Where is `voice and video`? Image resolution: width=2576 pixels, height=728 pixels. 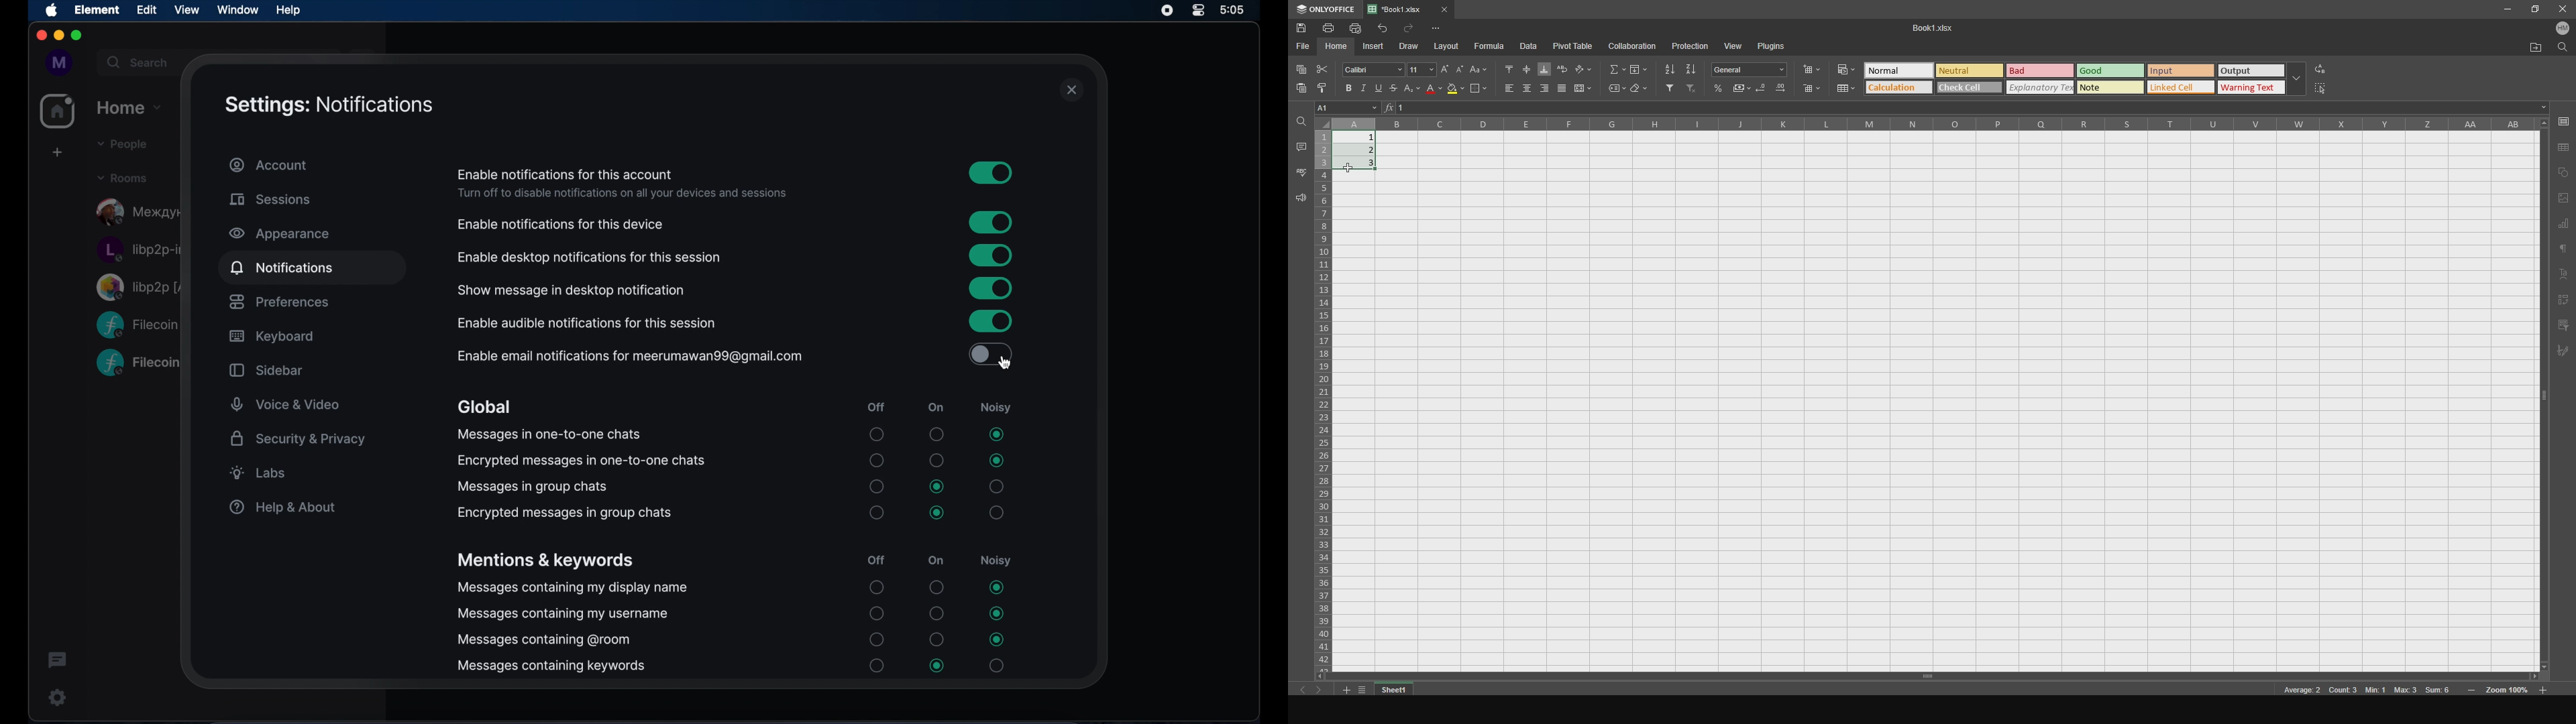
voice and video is located at coordinates (286, 405).